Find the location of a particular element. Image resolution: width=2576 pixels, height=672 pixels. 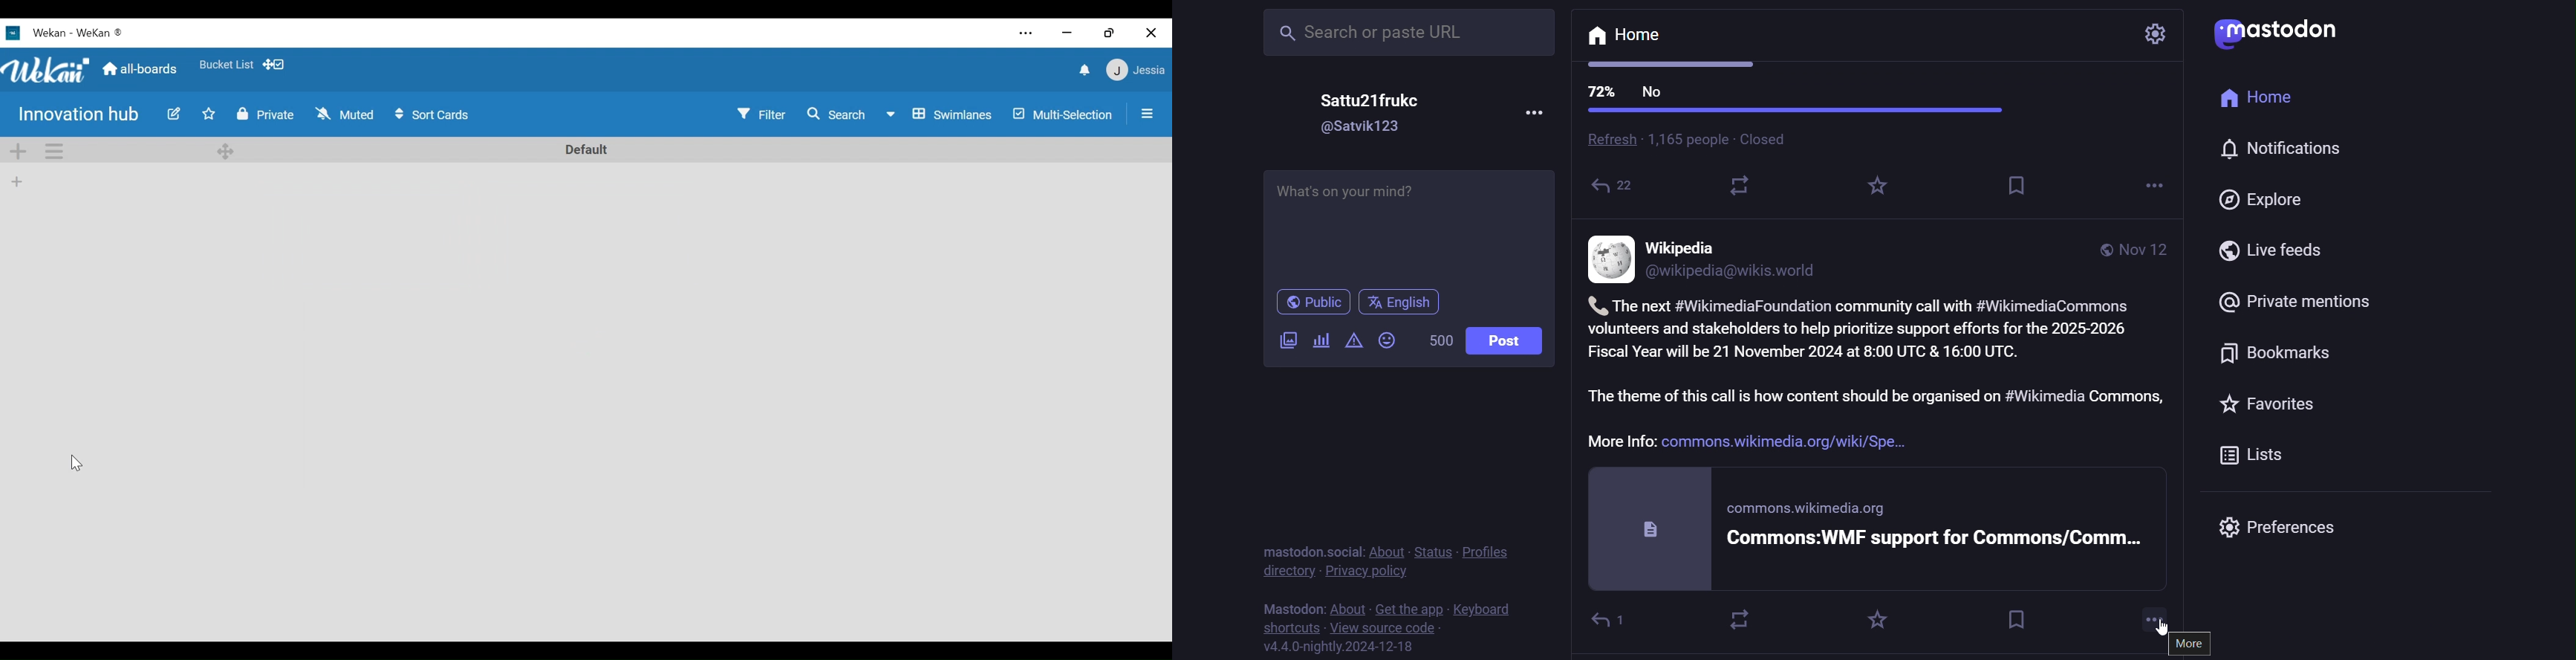

more is located at coordinates (2157, 616).